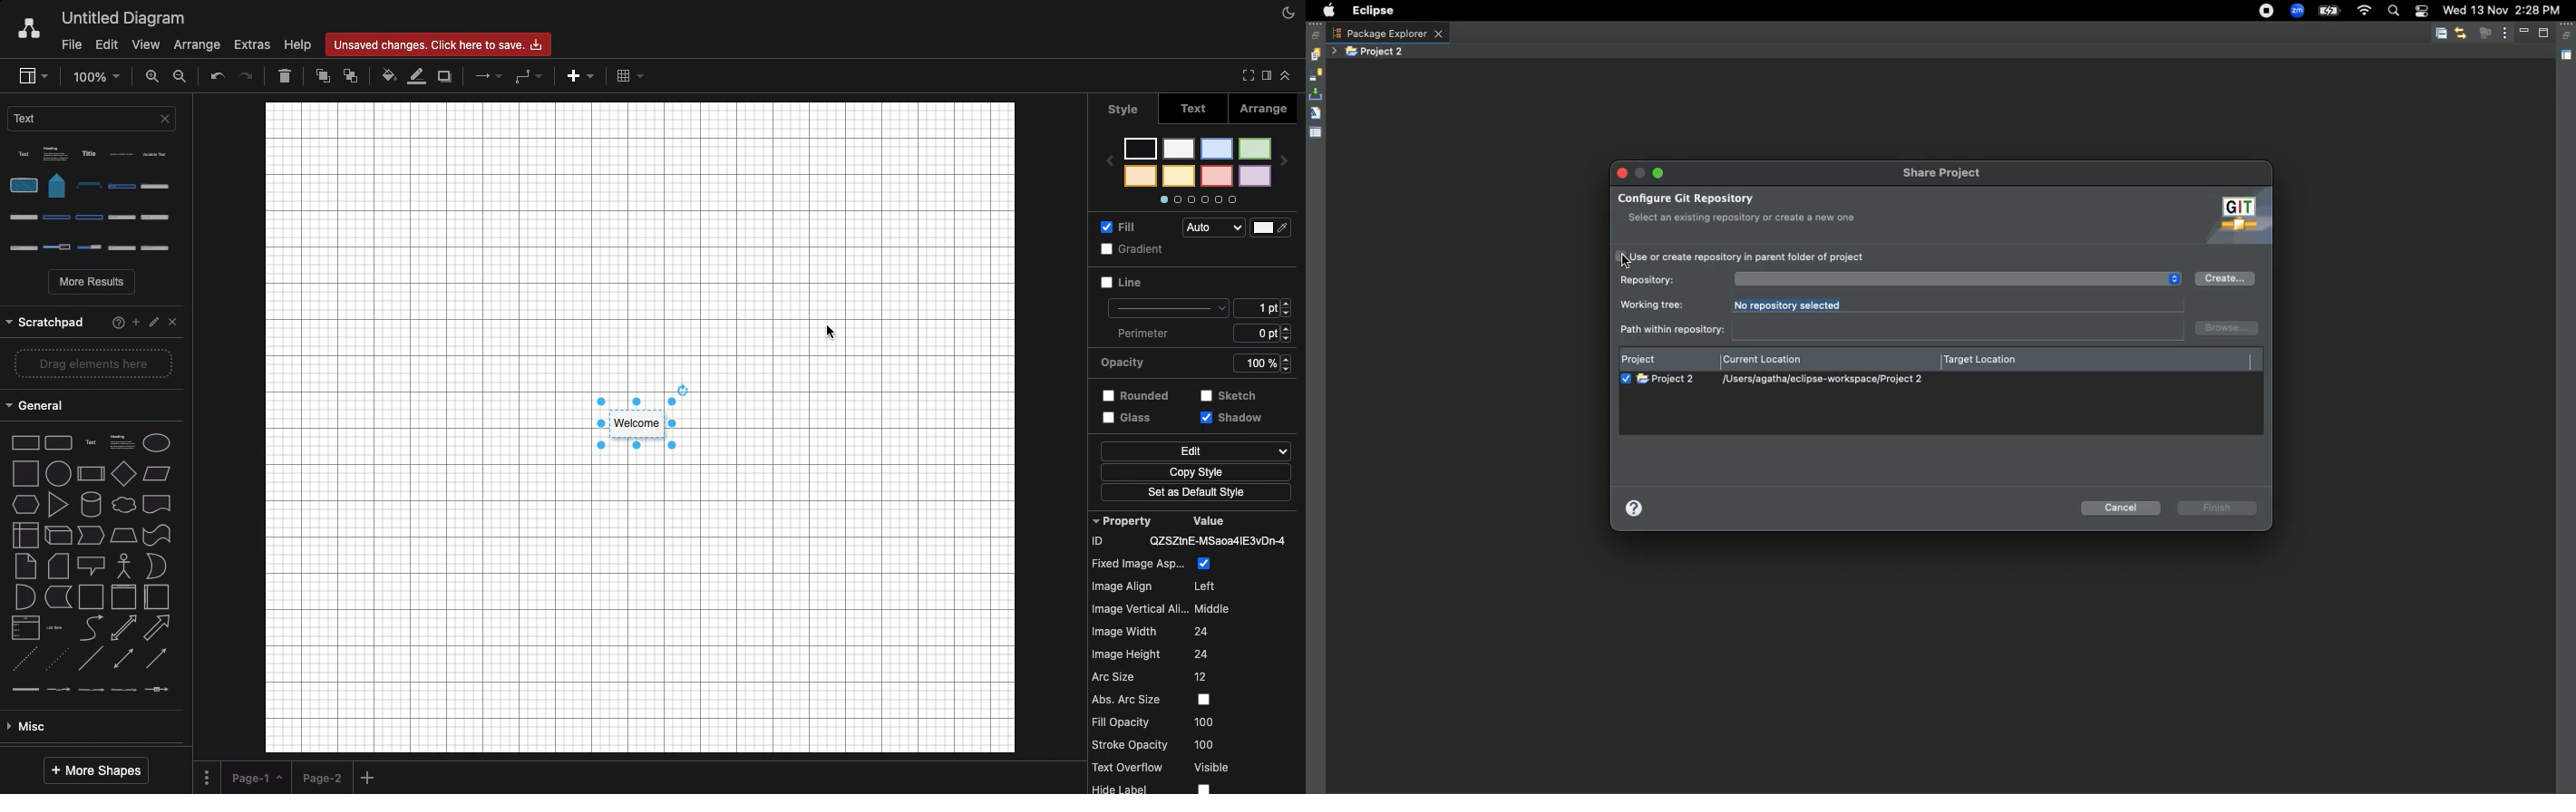  What do you see at coordinates (2566, 58) in the screenshot?
I see `Shared area` at bounding box center [2566, 58].